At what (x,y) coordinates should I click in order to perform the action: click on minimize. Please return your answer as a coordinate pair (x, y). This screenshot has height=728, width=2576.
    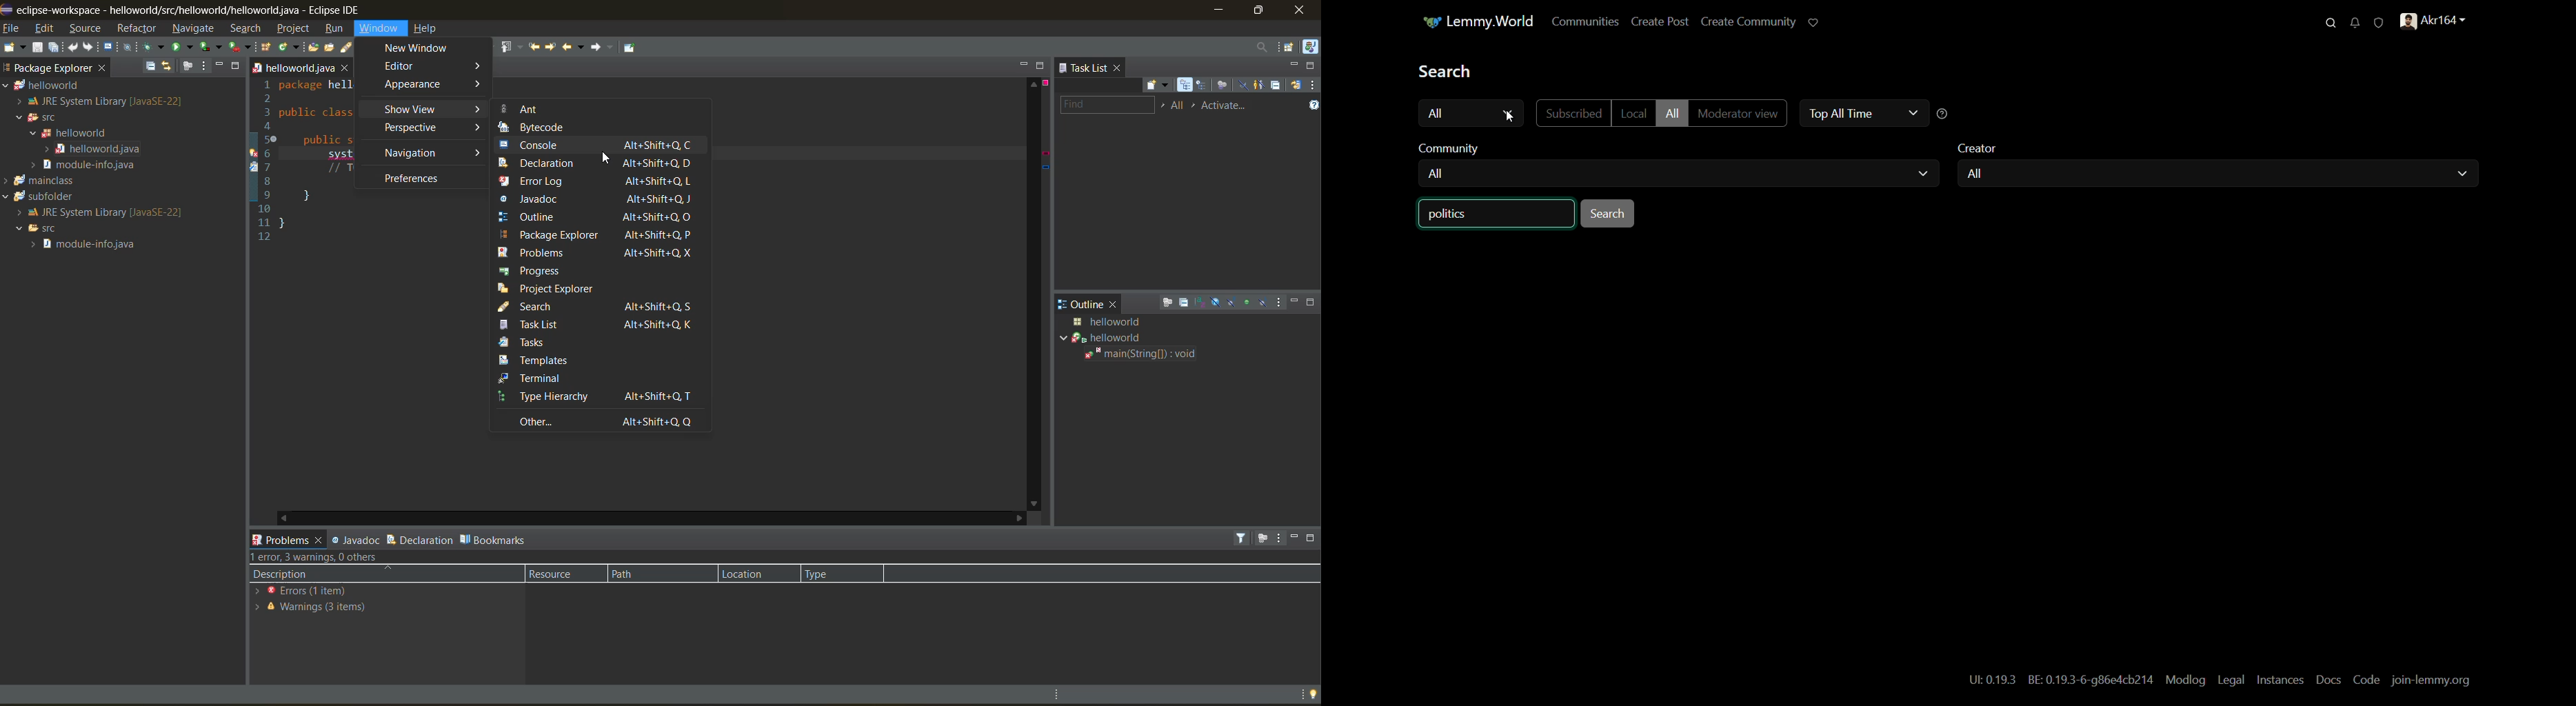
    Looking at the image, I should click on (1219, 10).